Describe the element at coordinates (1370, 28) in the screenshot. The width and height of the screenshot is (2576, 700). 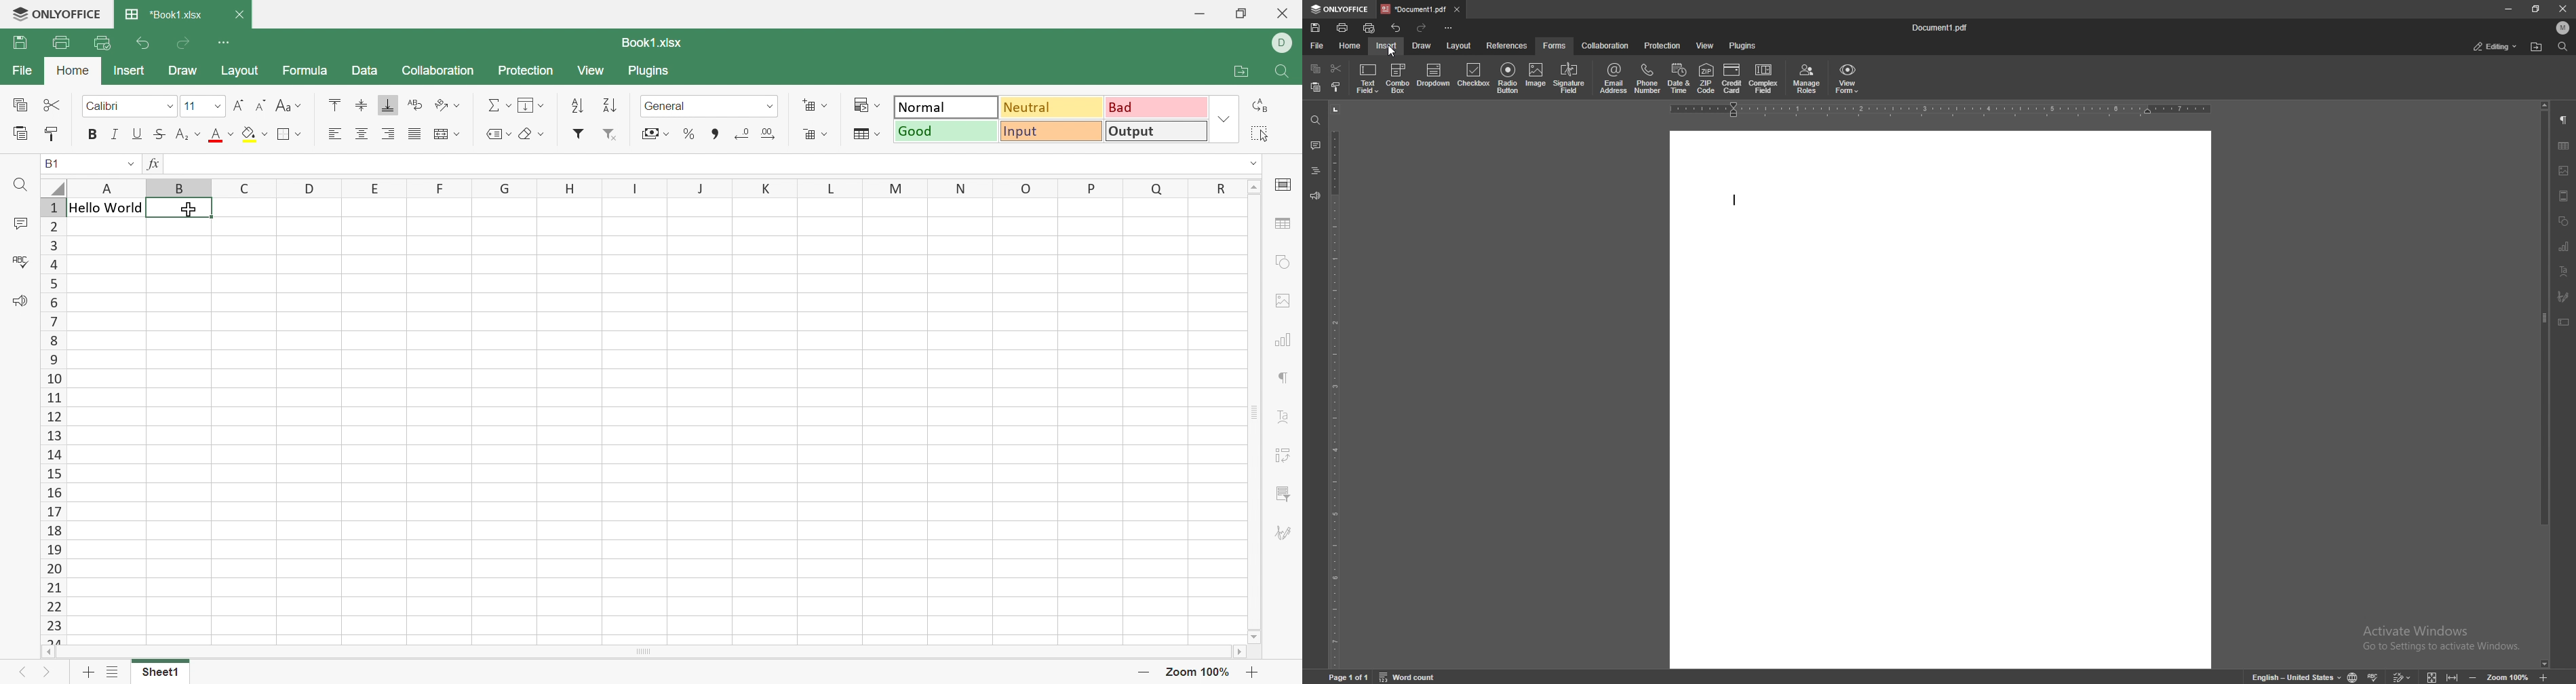
I see `quick print` at that location.